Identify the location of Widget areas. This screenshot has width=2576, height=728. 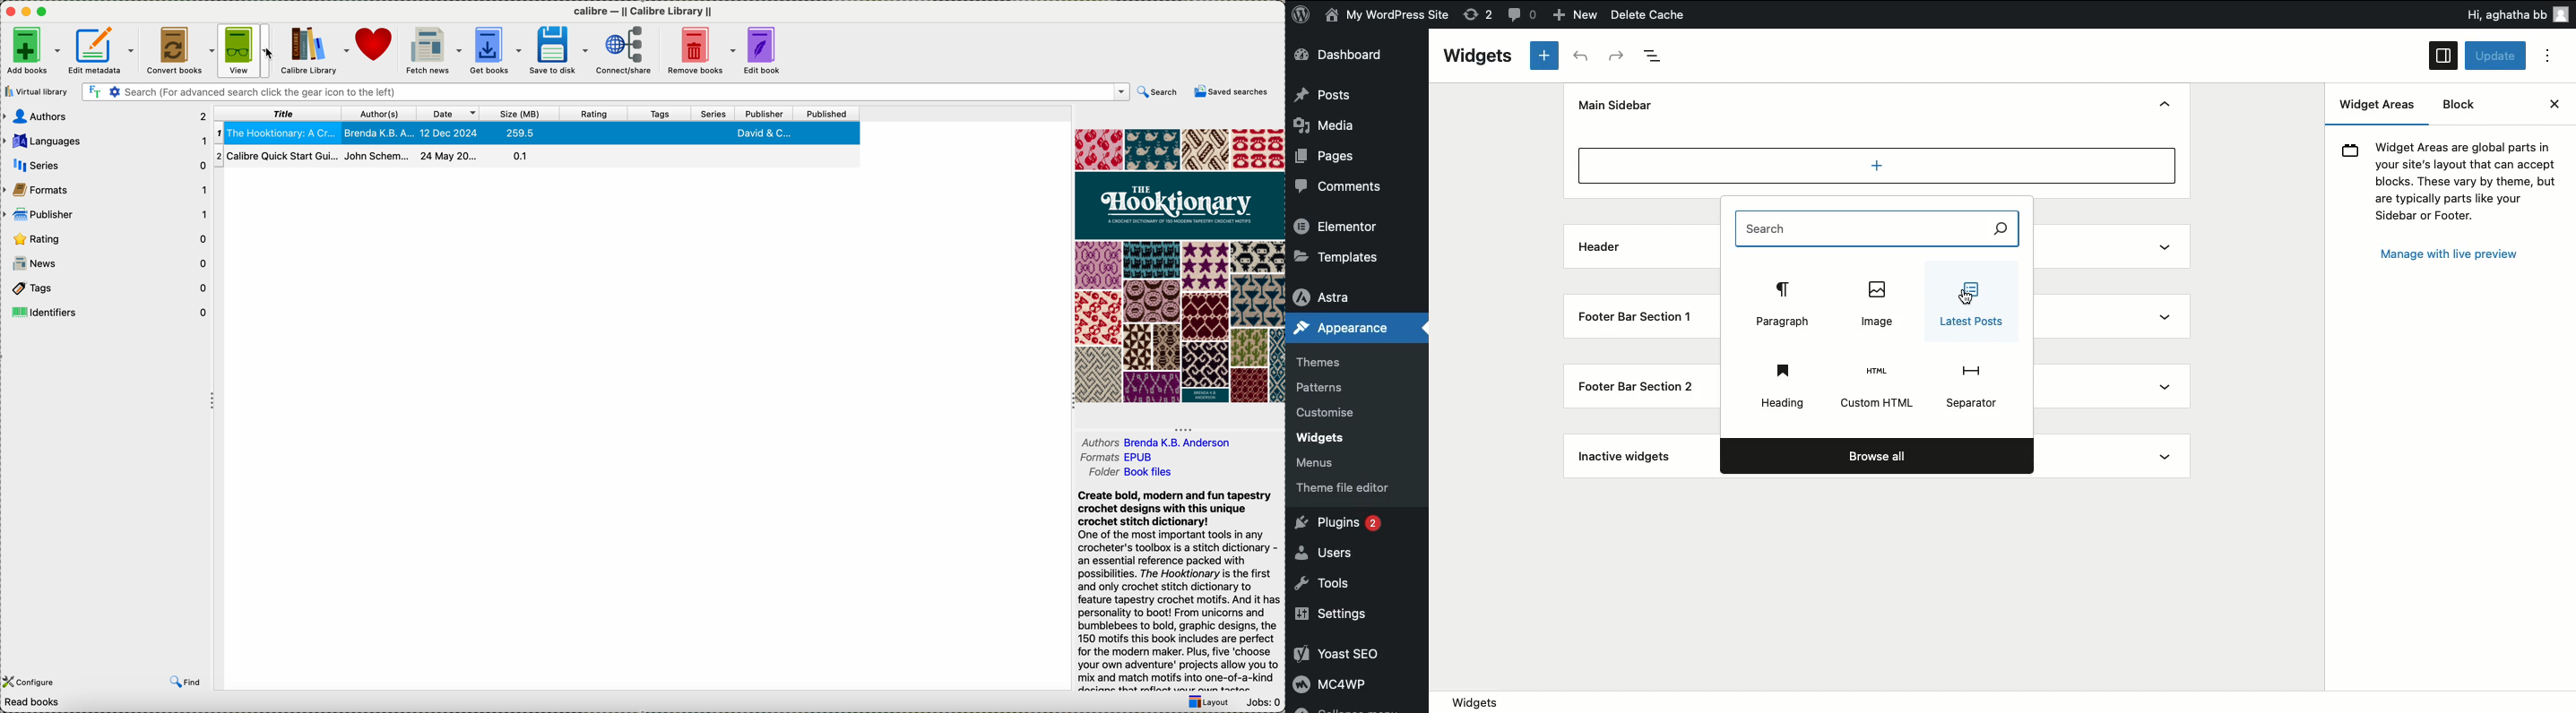
(2382, 107).